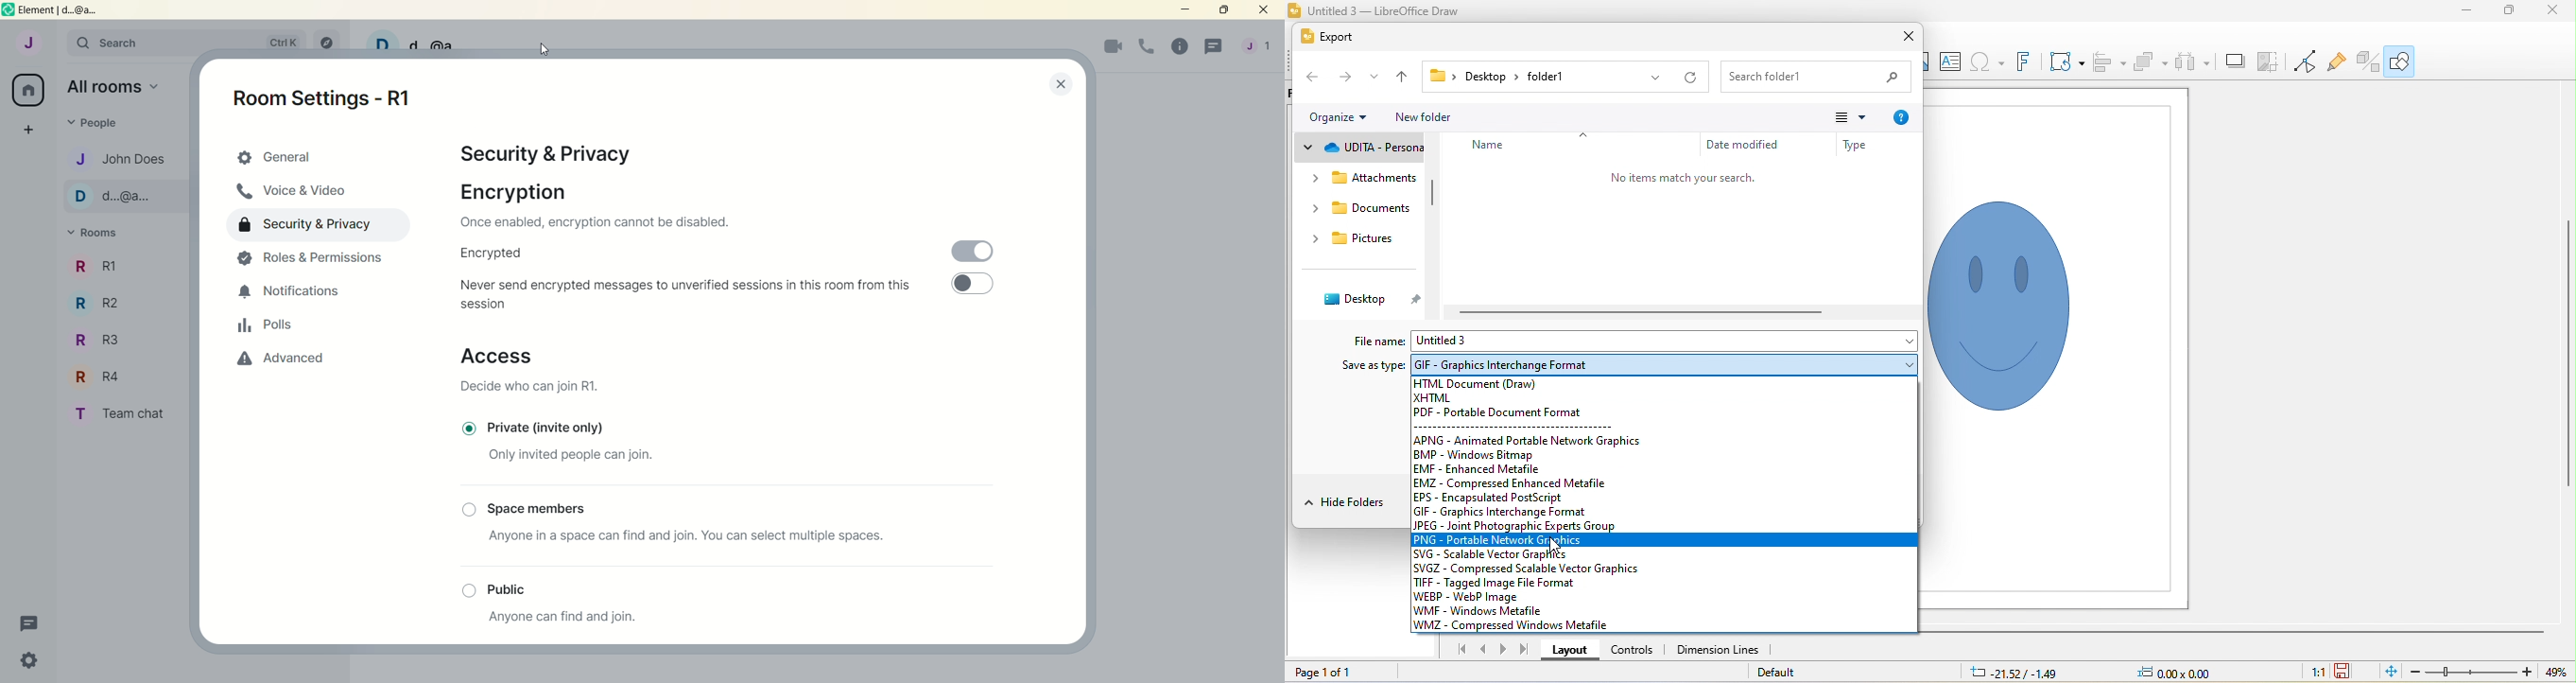 This screenshot has height=700, width=2576. What do you see at coordinates (2023, 63) in the screenshot?
I see `font work text` at bounding box center [2023, 63].